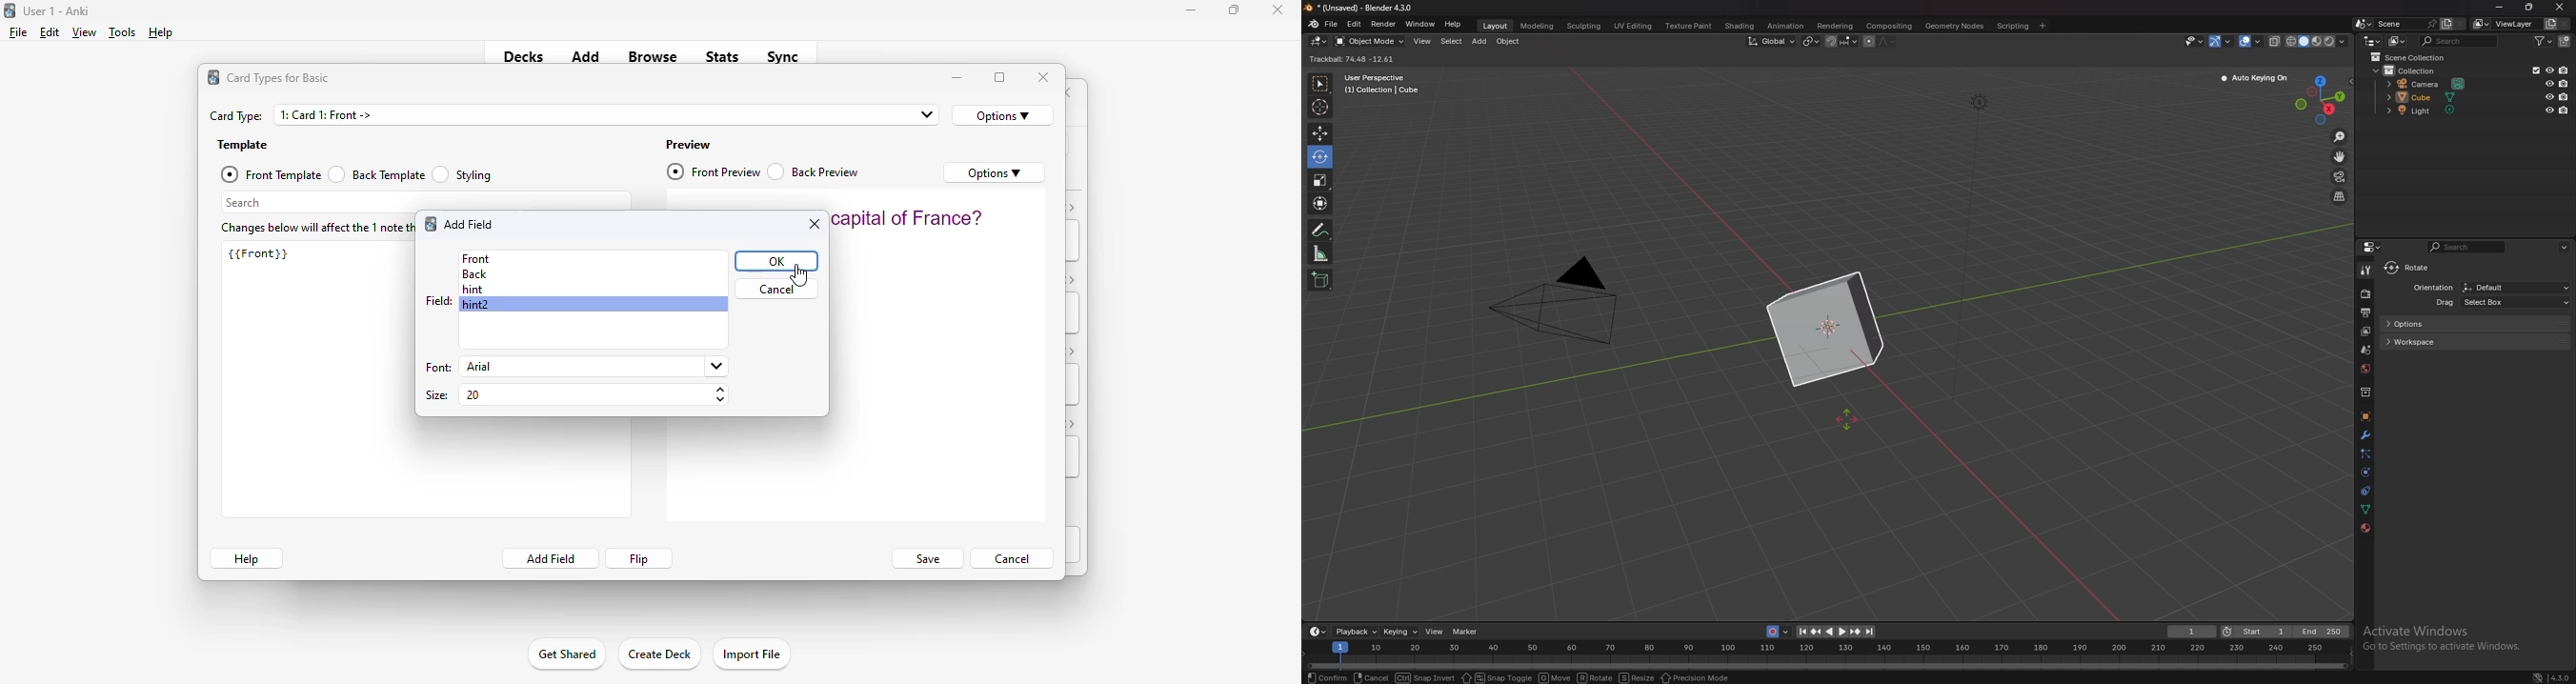  What do you see at coordinates (1401, 632) in the screenshot?
I see `keying` at bounding box center [1401, 632].